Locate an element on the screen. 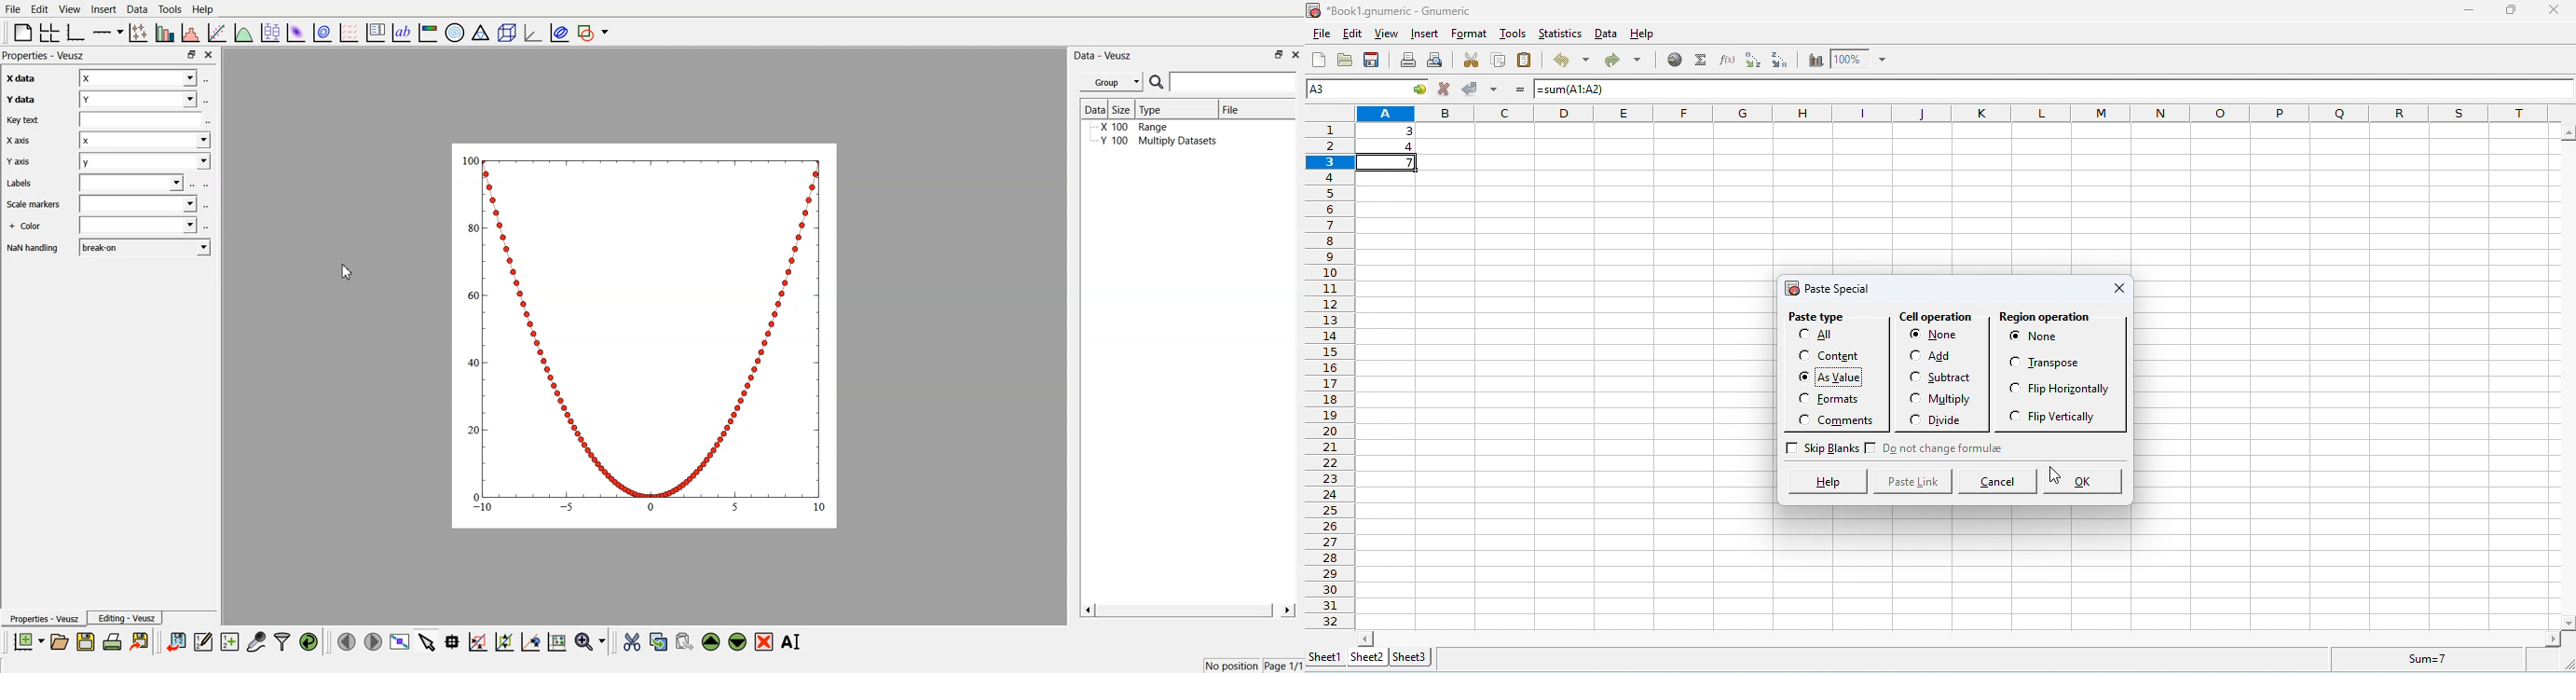 This screenshot has width=2576, height=700. plot a 2d data set as contour is located at coordinates (321, 33).